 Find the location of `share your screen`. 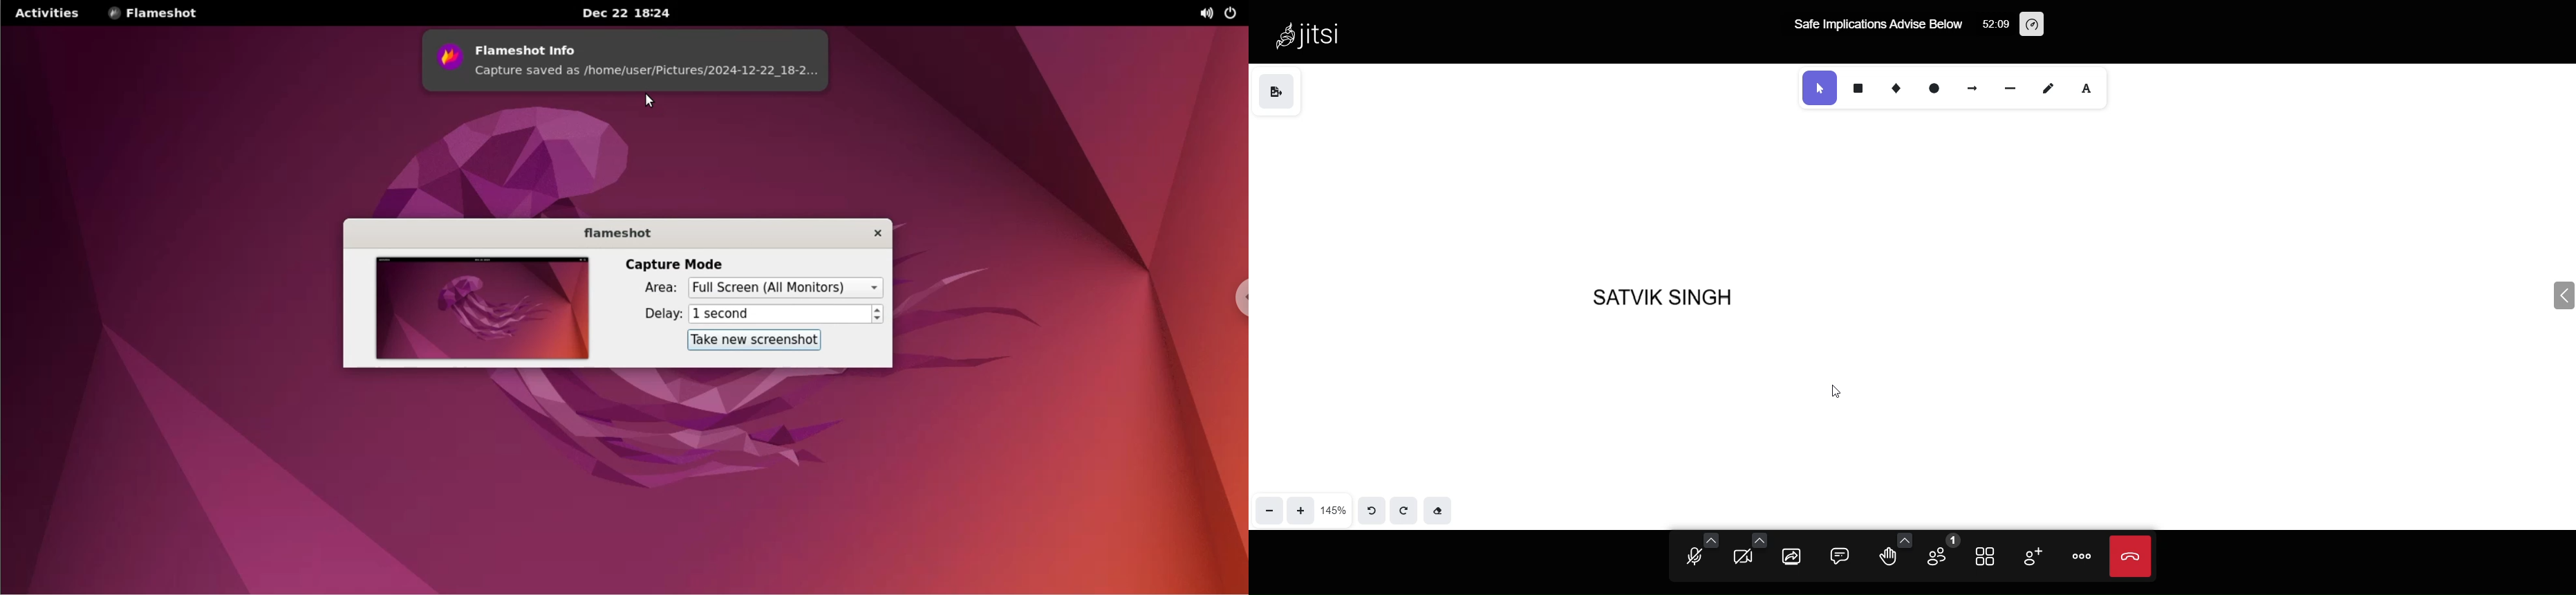

share your screen is located at coordinates (1791, 558).